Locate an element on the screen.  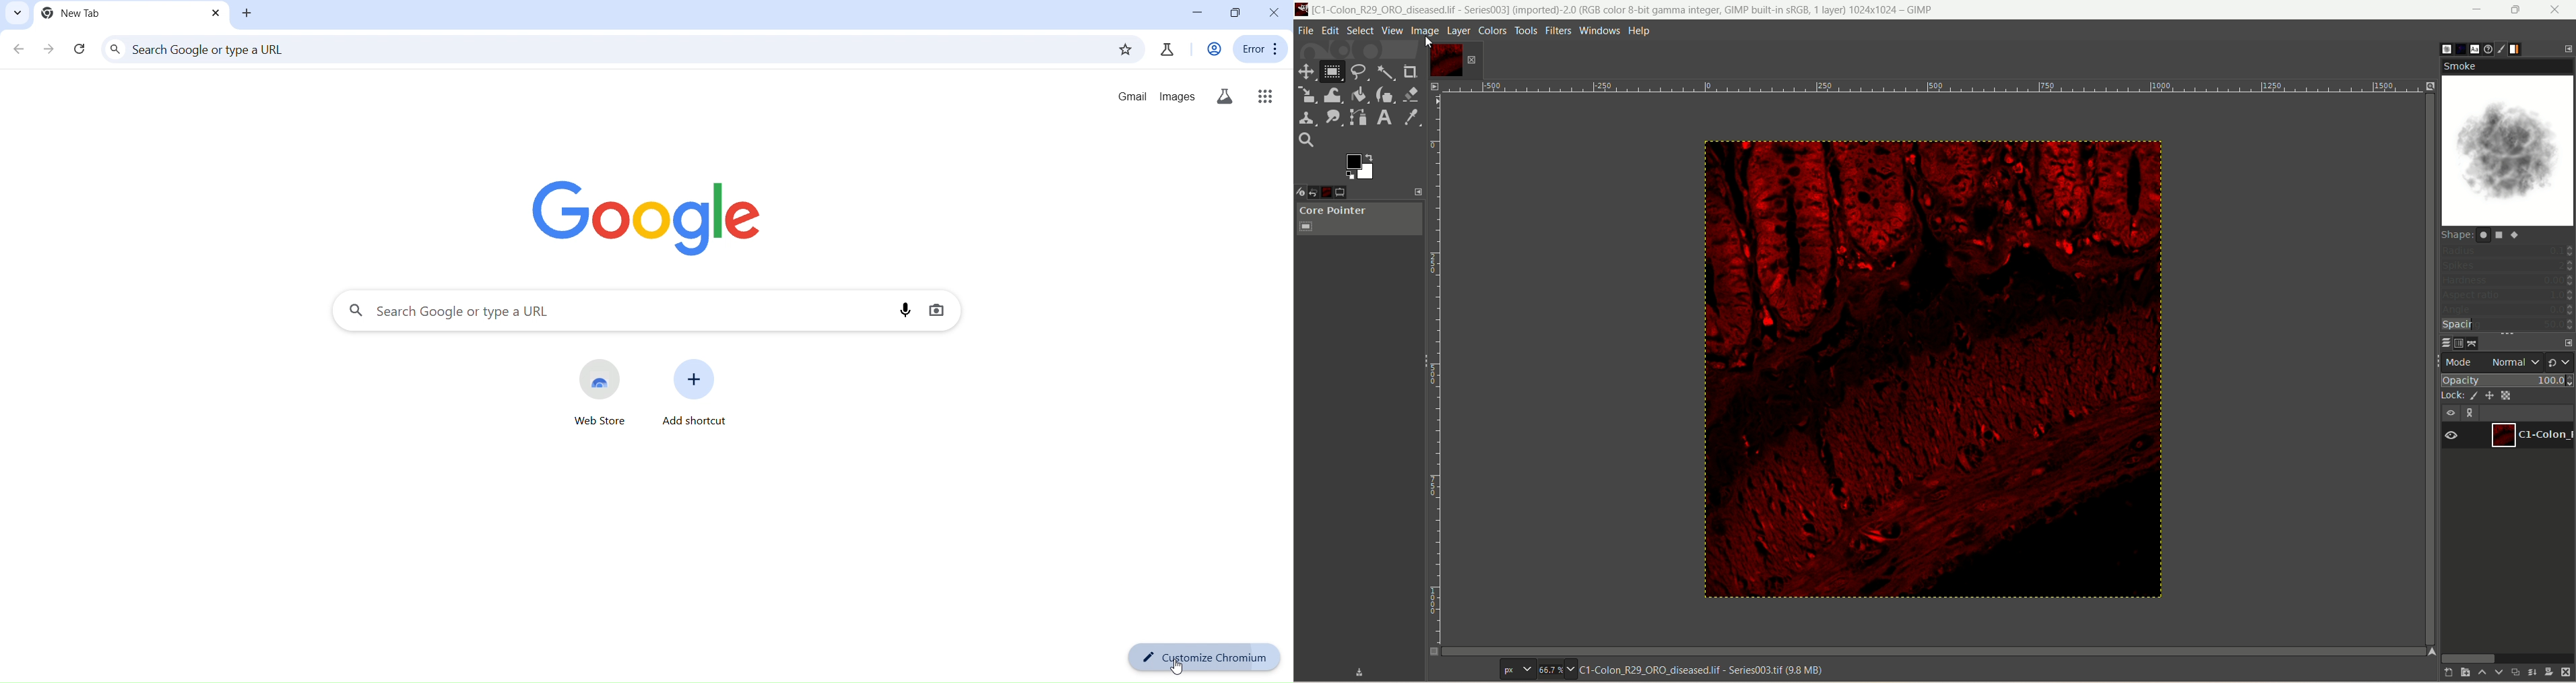
lock position and size is located at coordinates (2490, 396).